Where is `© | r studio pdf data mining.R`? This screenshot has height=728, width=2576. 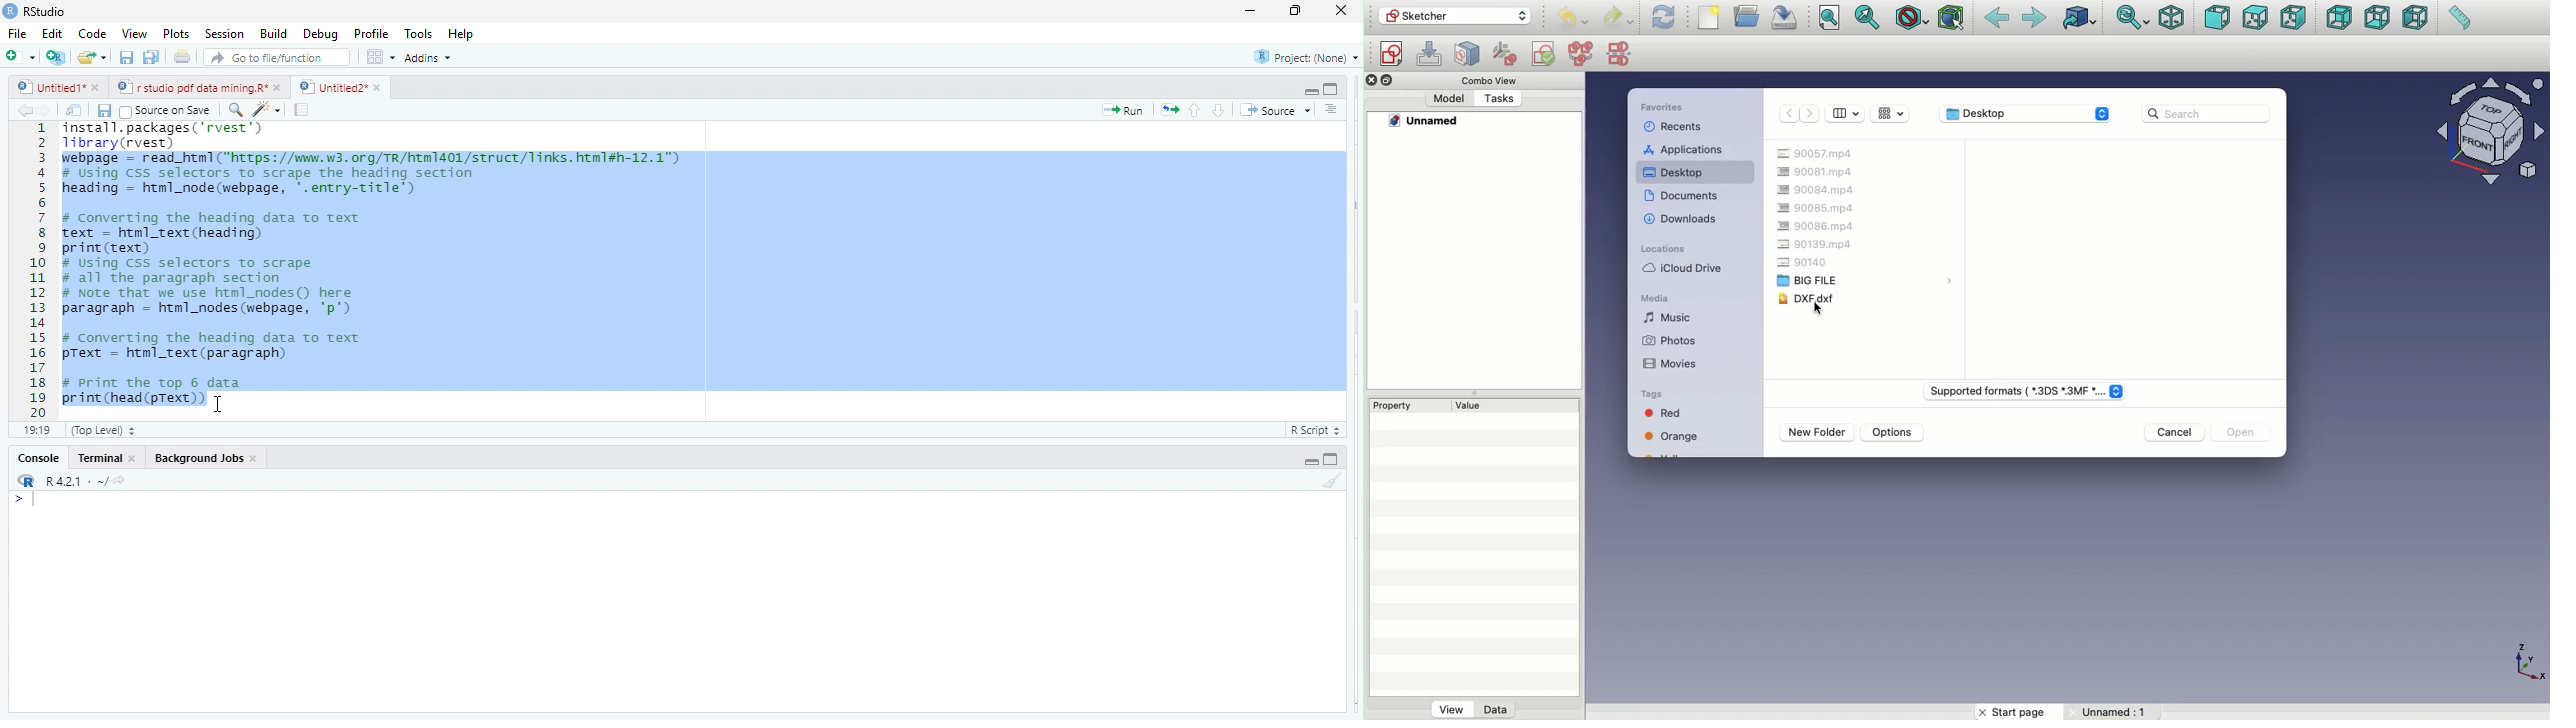 © | r studio pdf data mining.R is located at coordinates (194, 88).